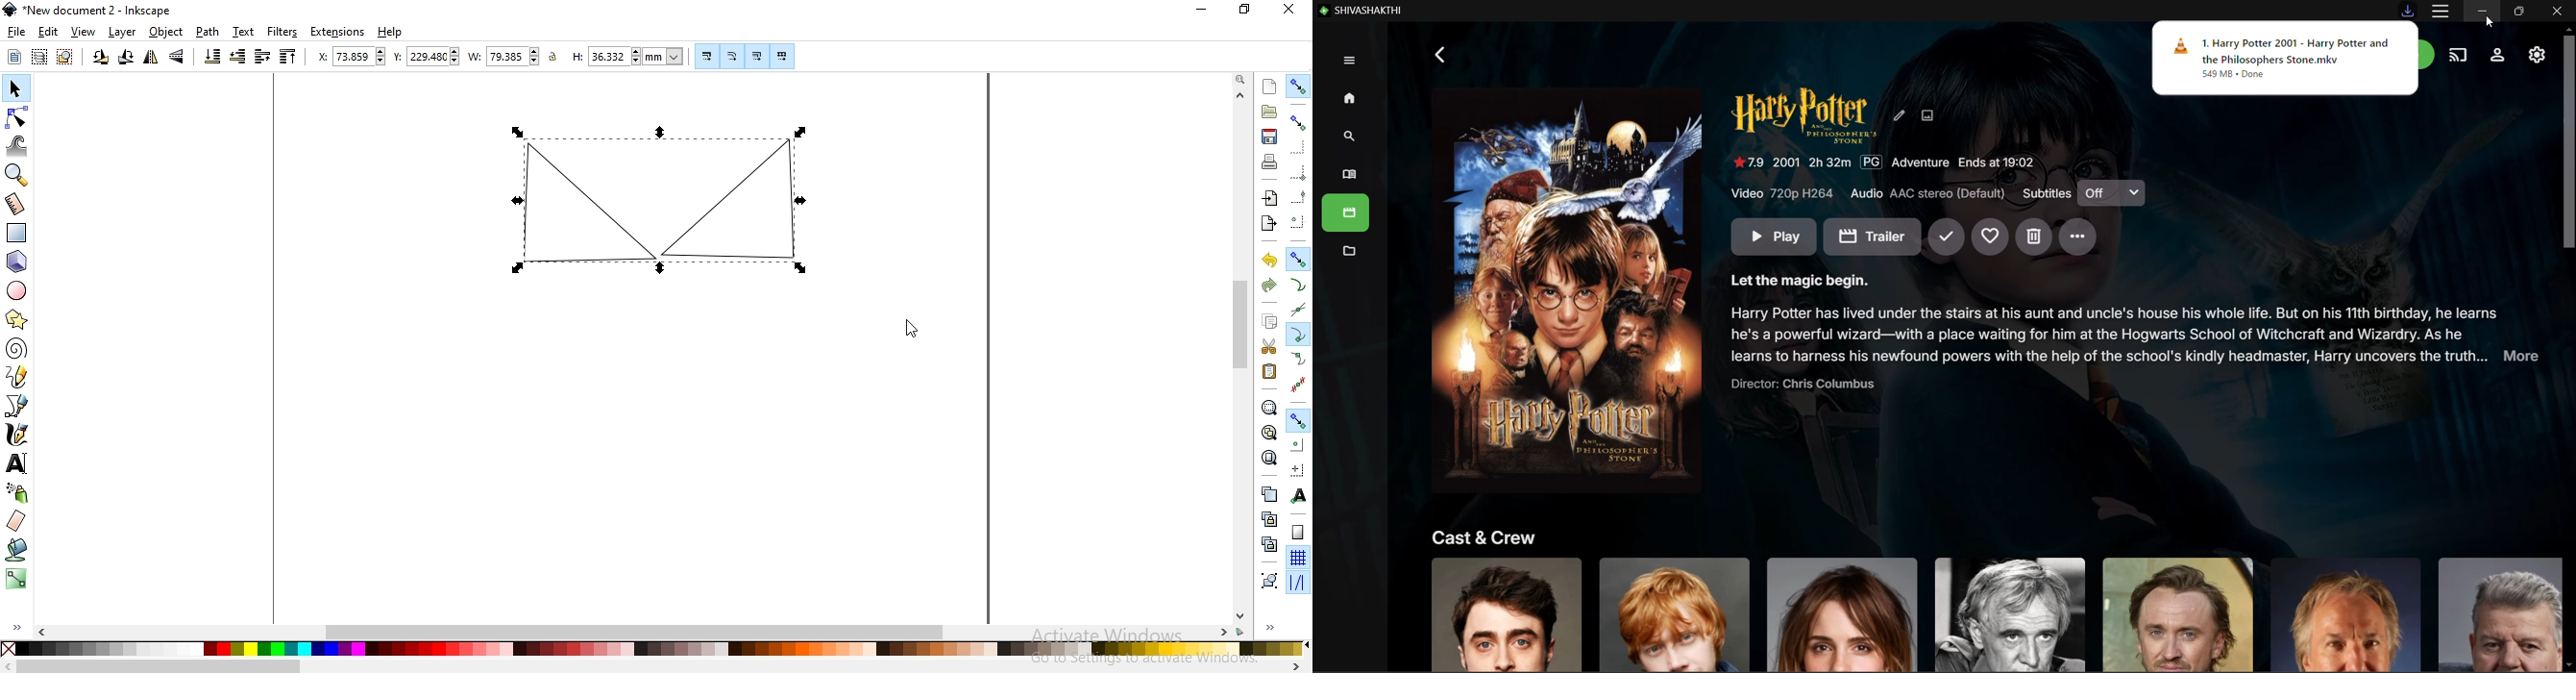  I want to click on Movie Synopsis, so click(2136, 333).